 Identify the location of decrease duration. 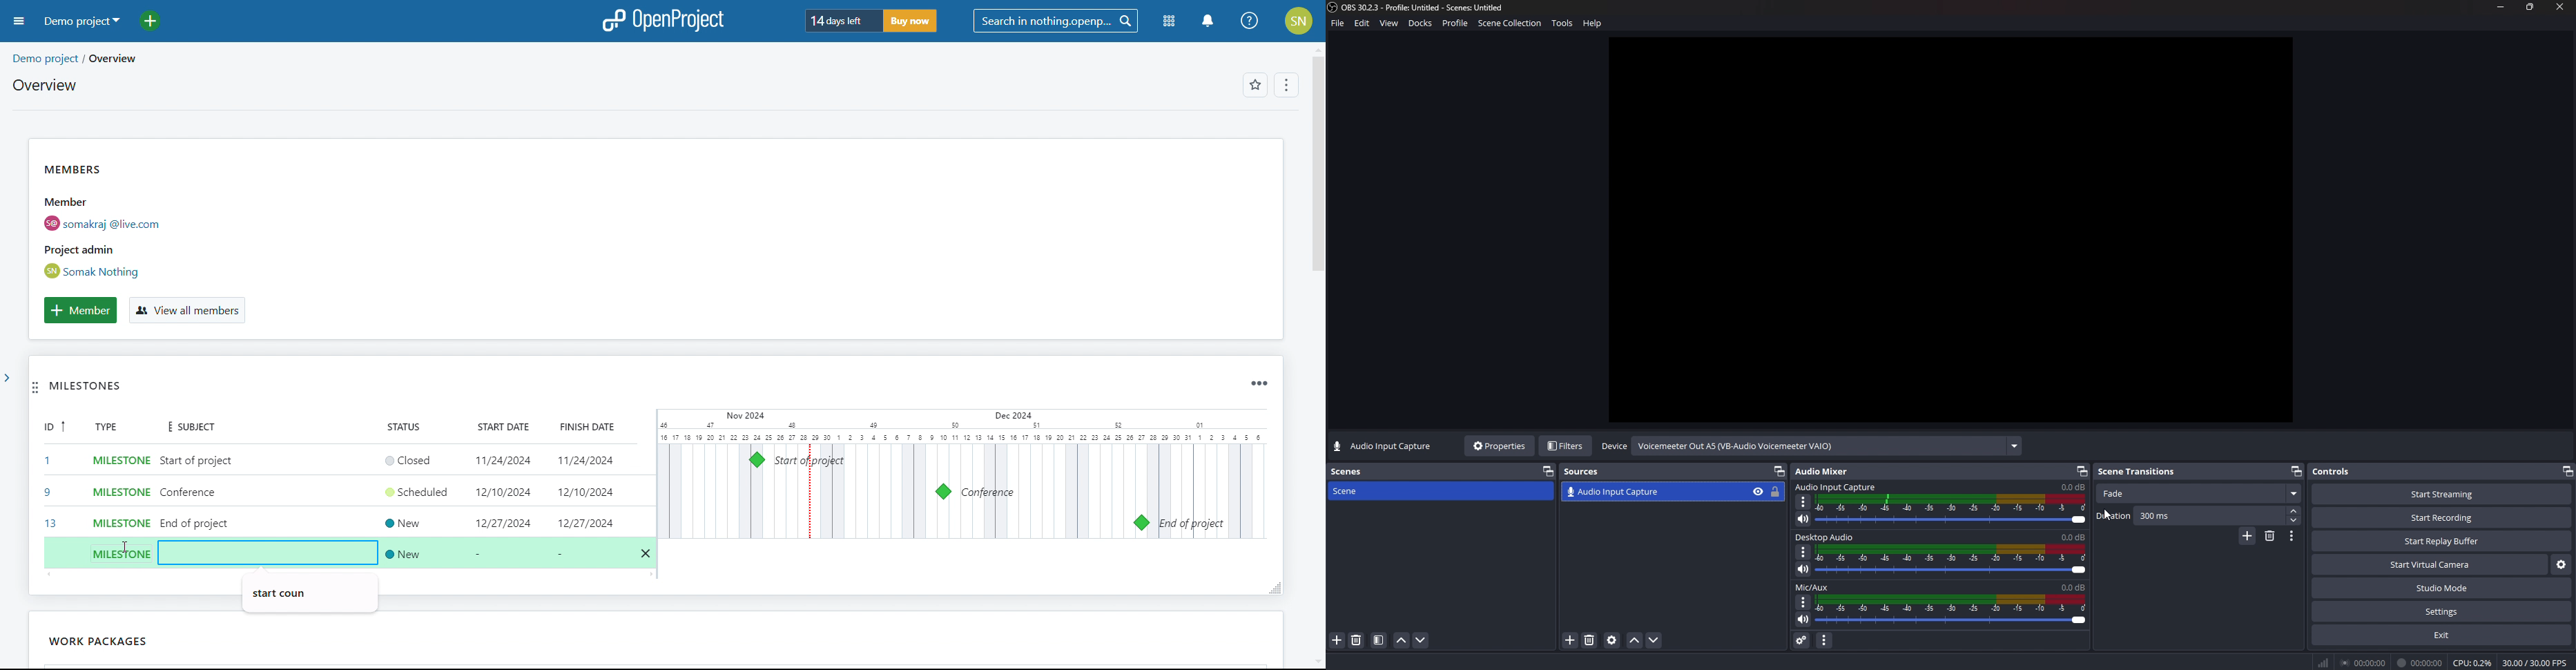
(2294, 520).